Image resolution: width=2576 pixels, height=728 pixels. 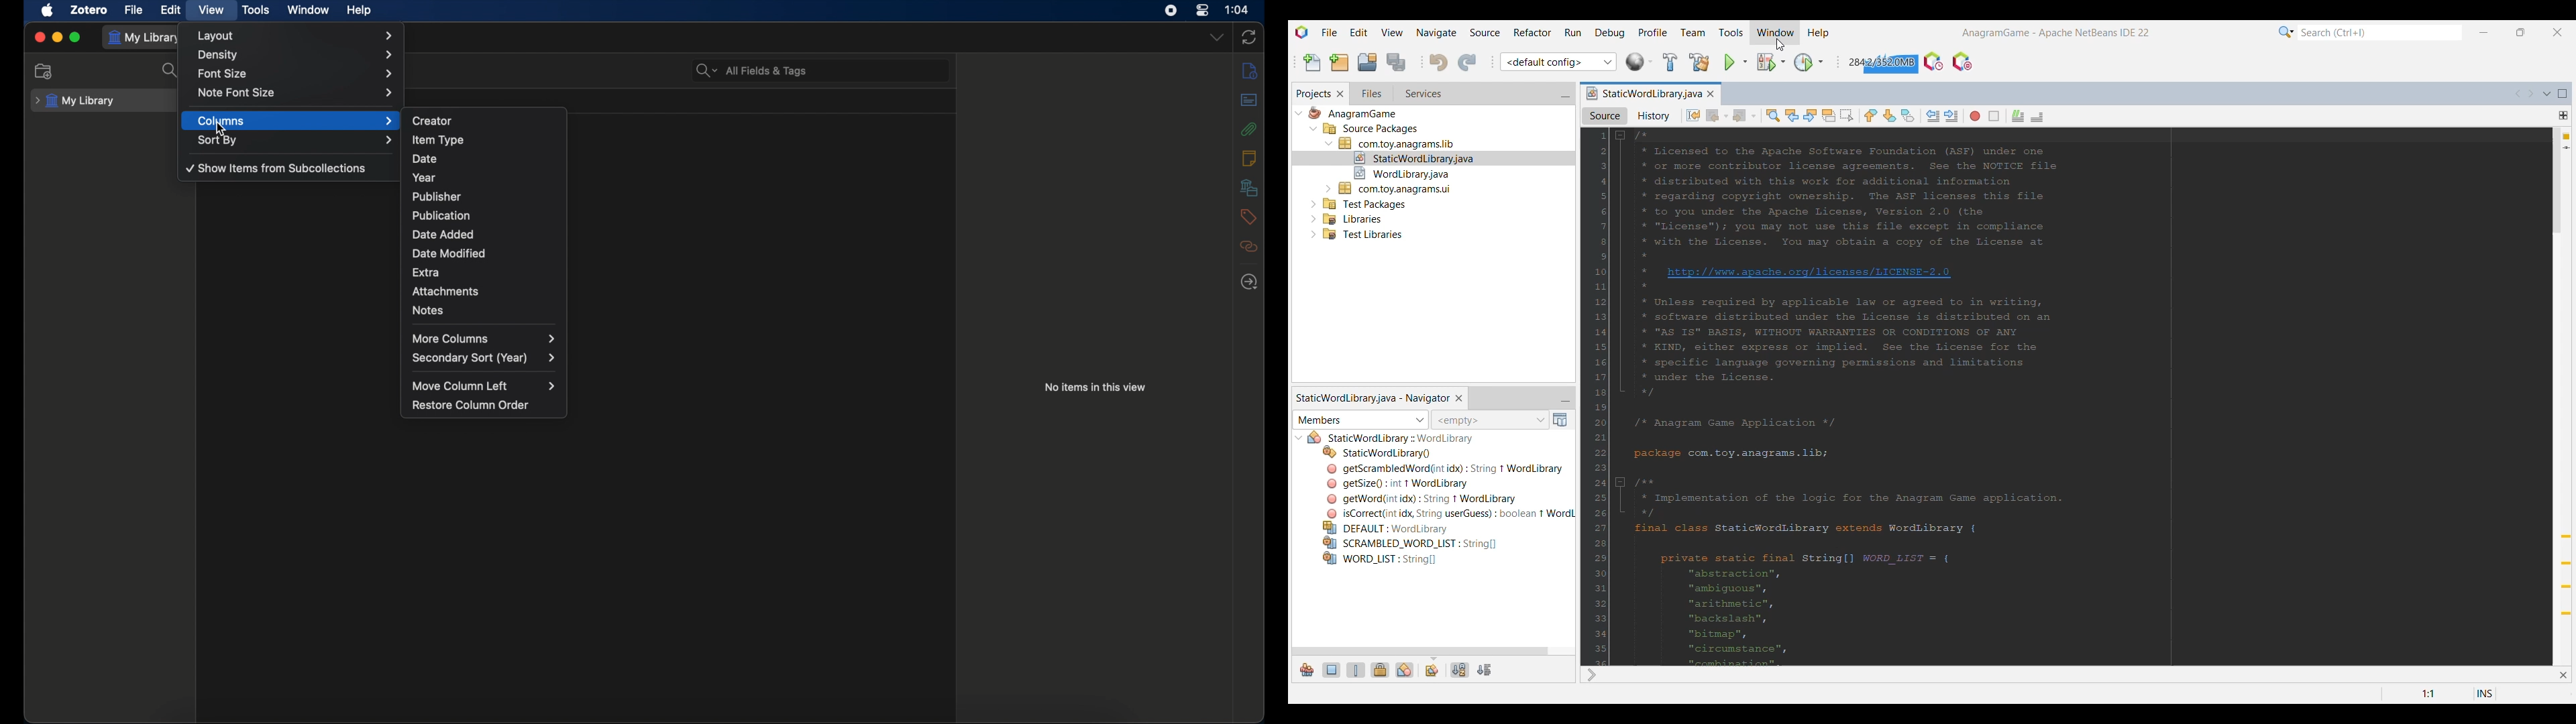 I want to click on , so click(x=1397, y=187).